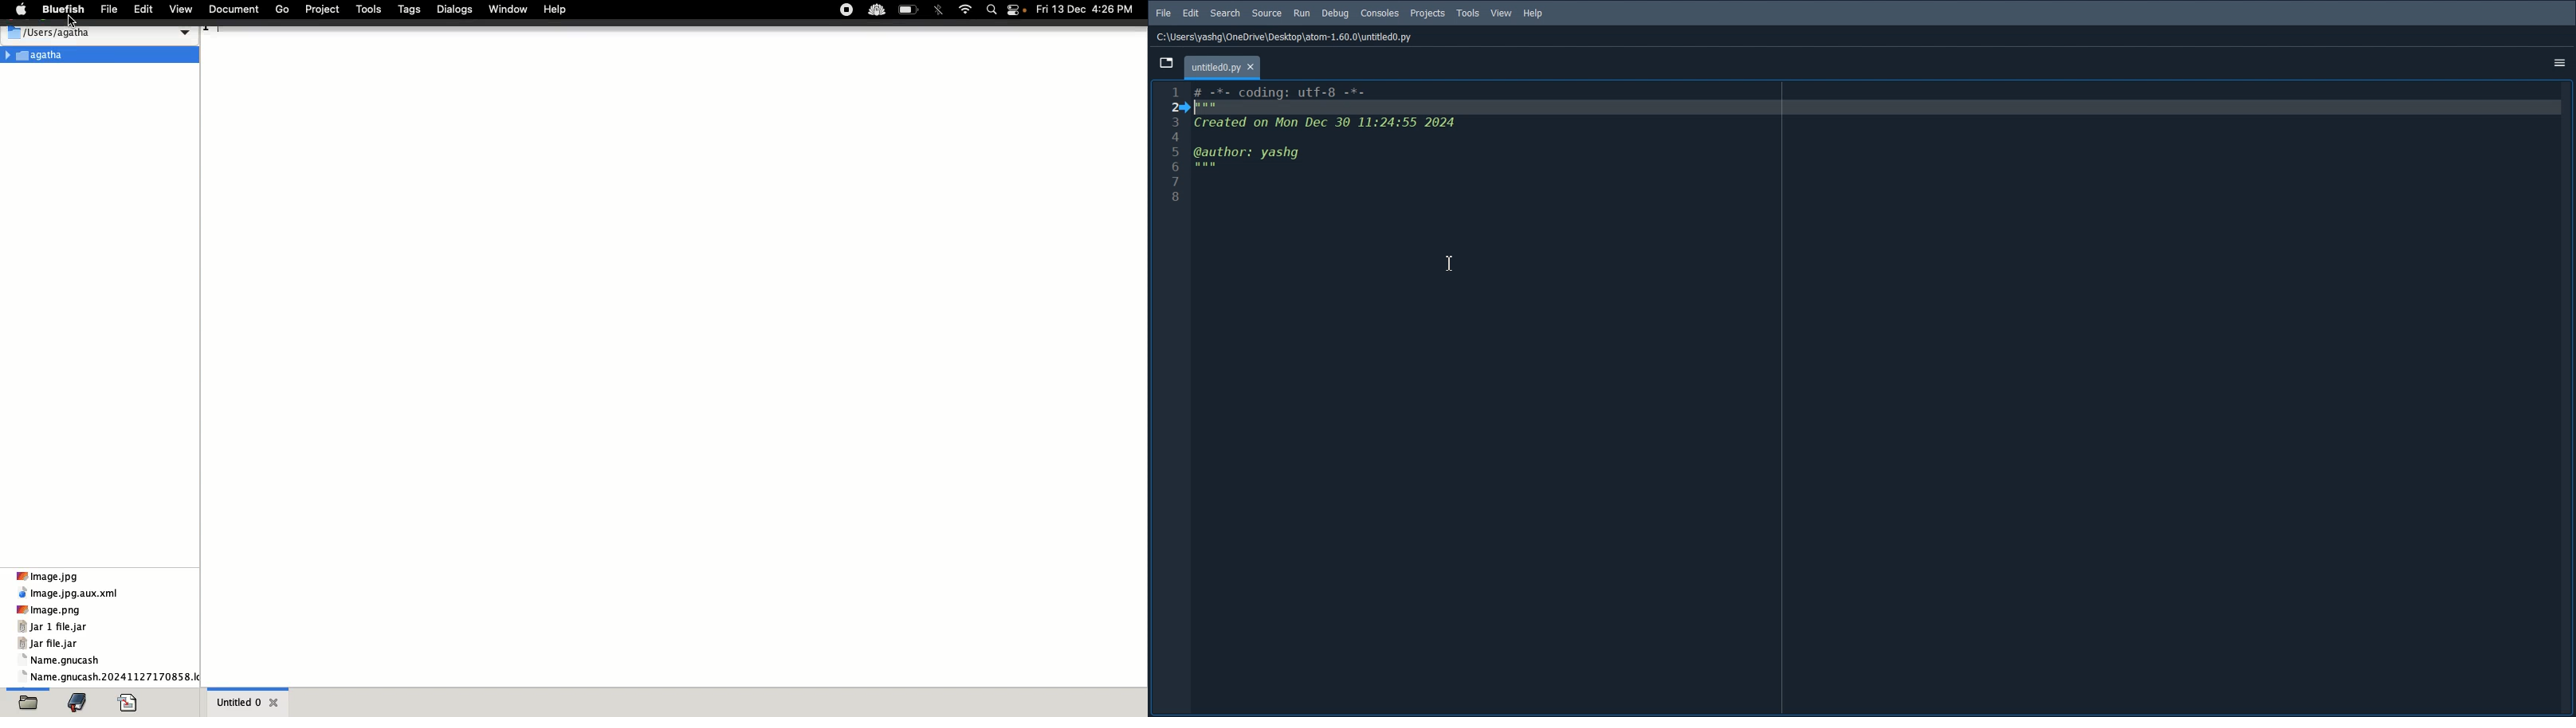  Describe the element at coordinates (2557, 62) in the screenshot. I see `Options button` at that location.